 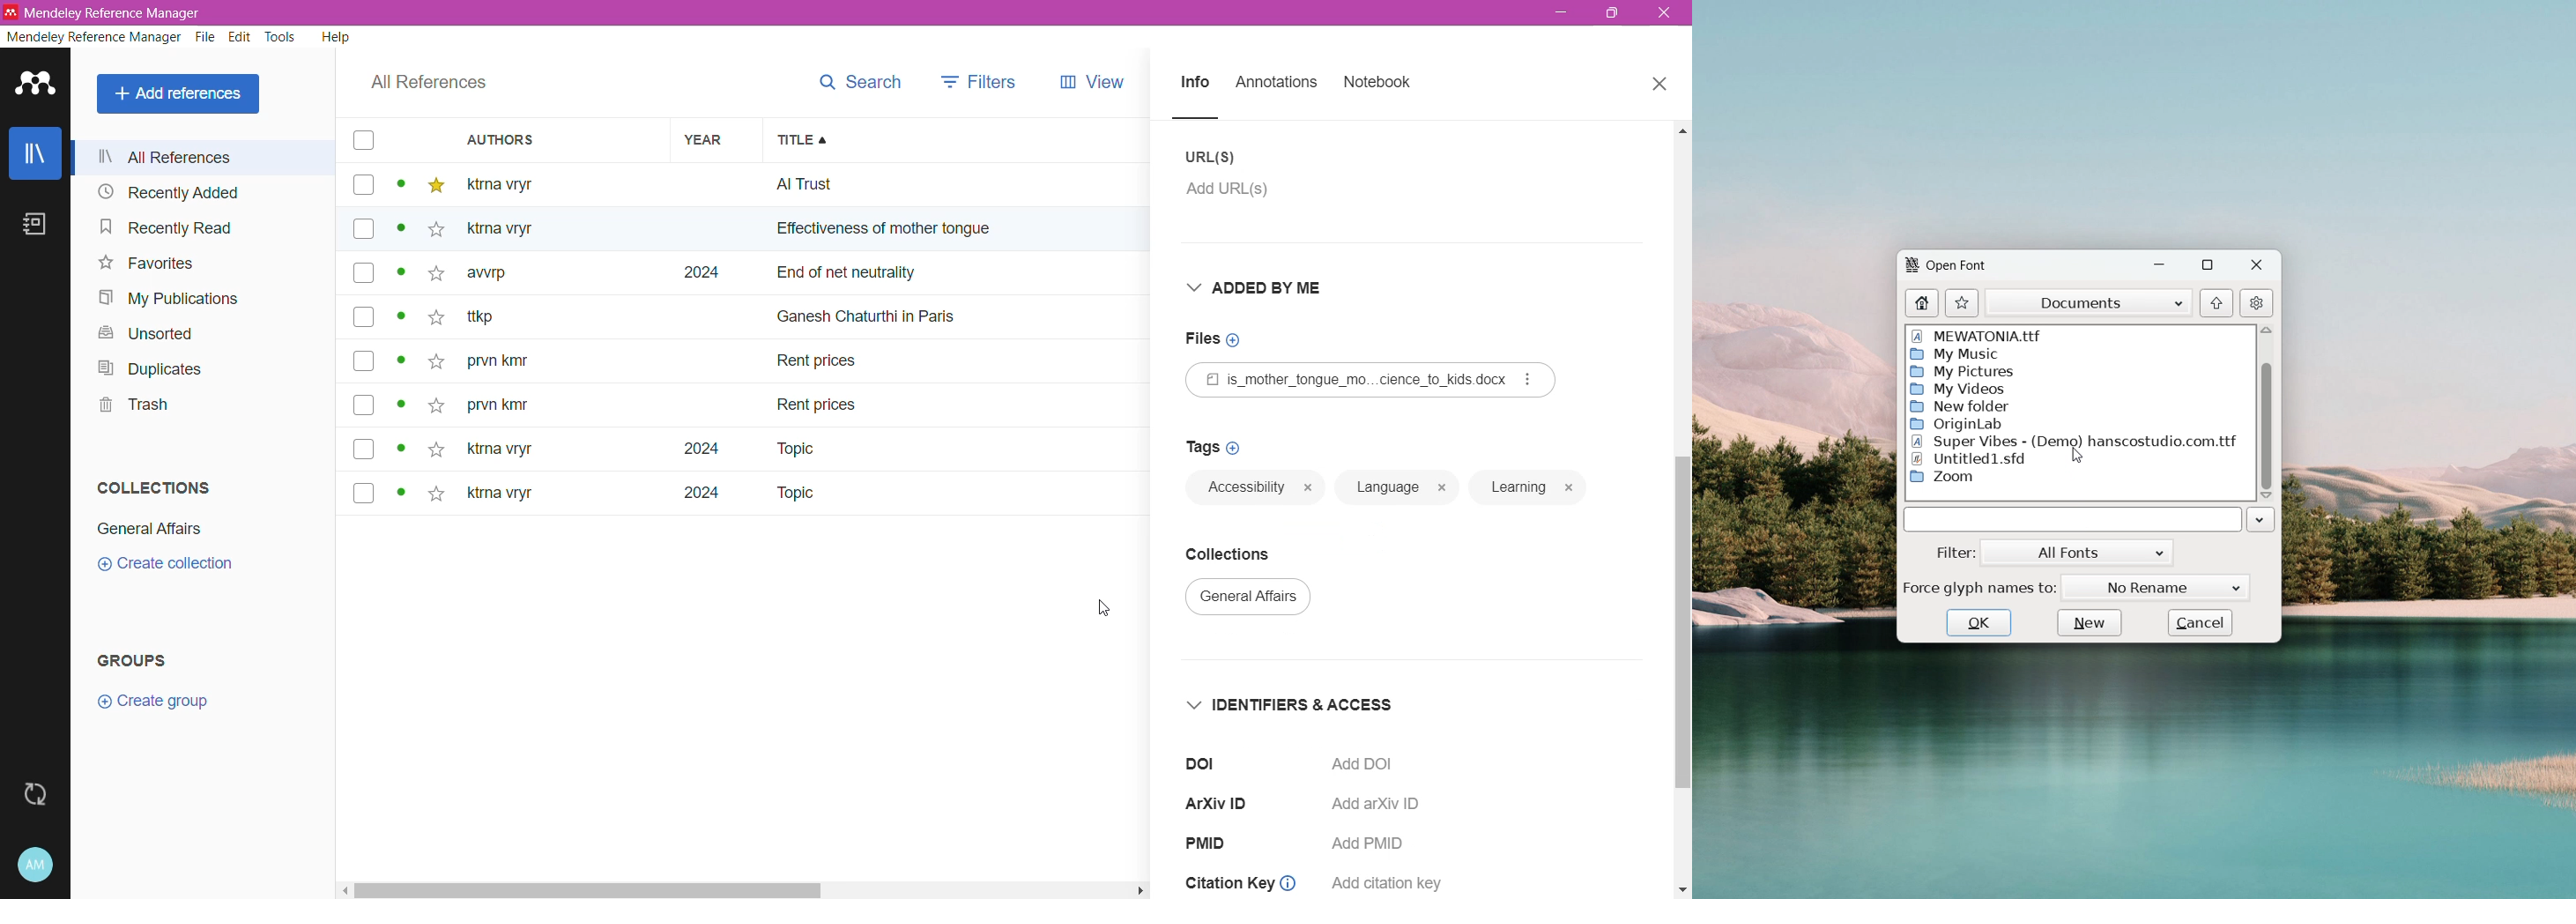 I want to click on My Videos, so click(x=1958, y=390).